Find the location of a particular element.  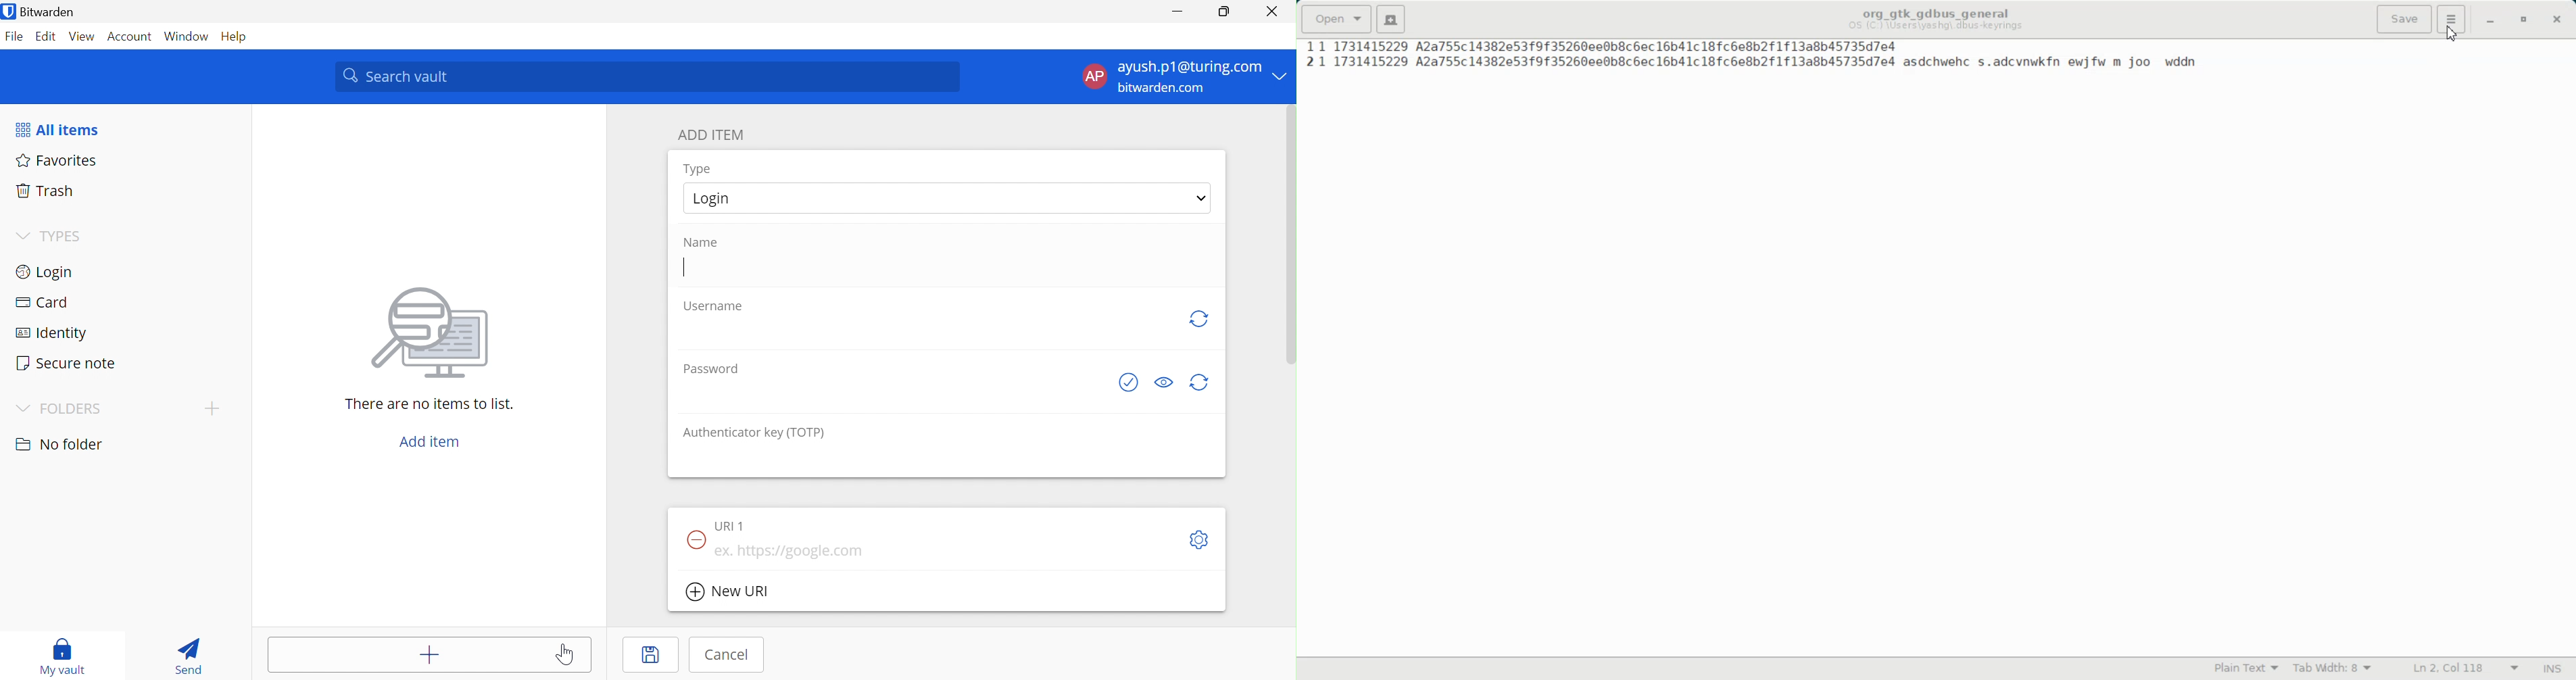

Close is located at coordinates (1274, 11).